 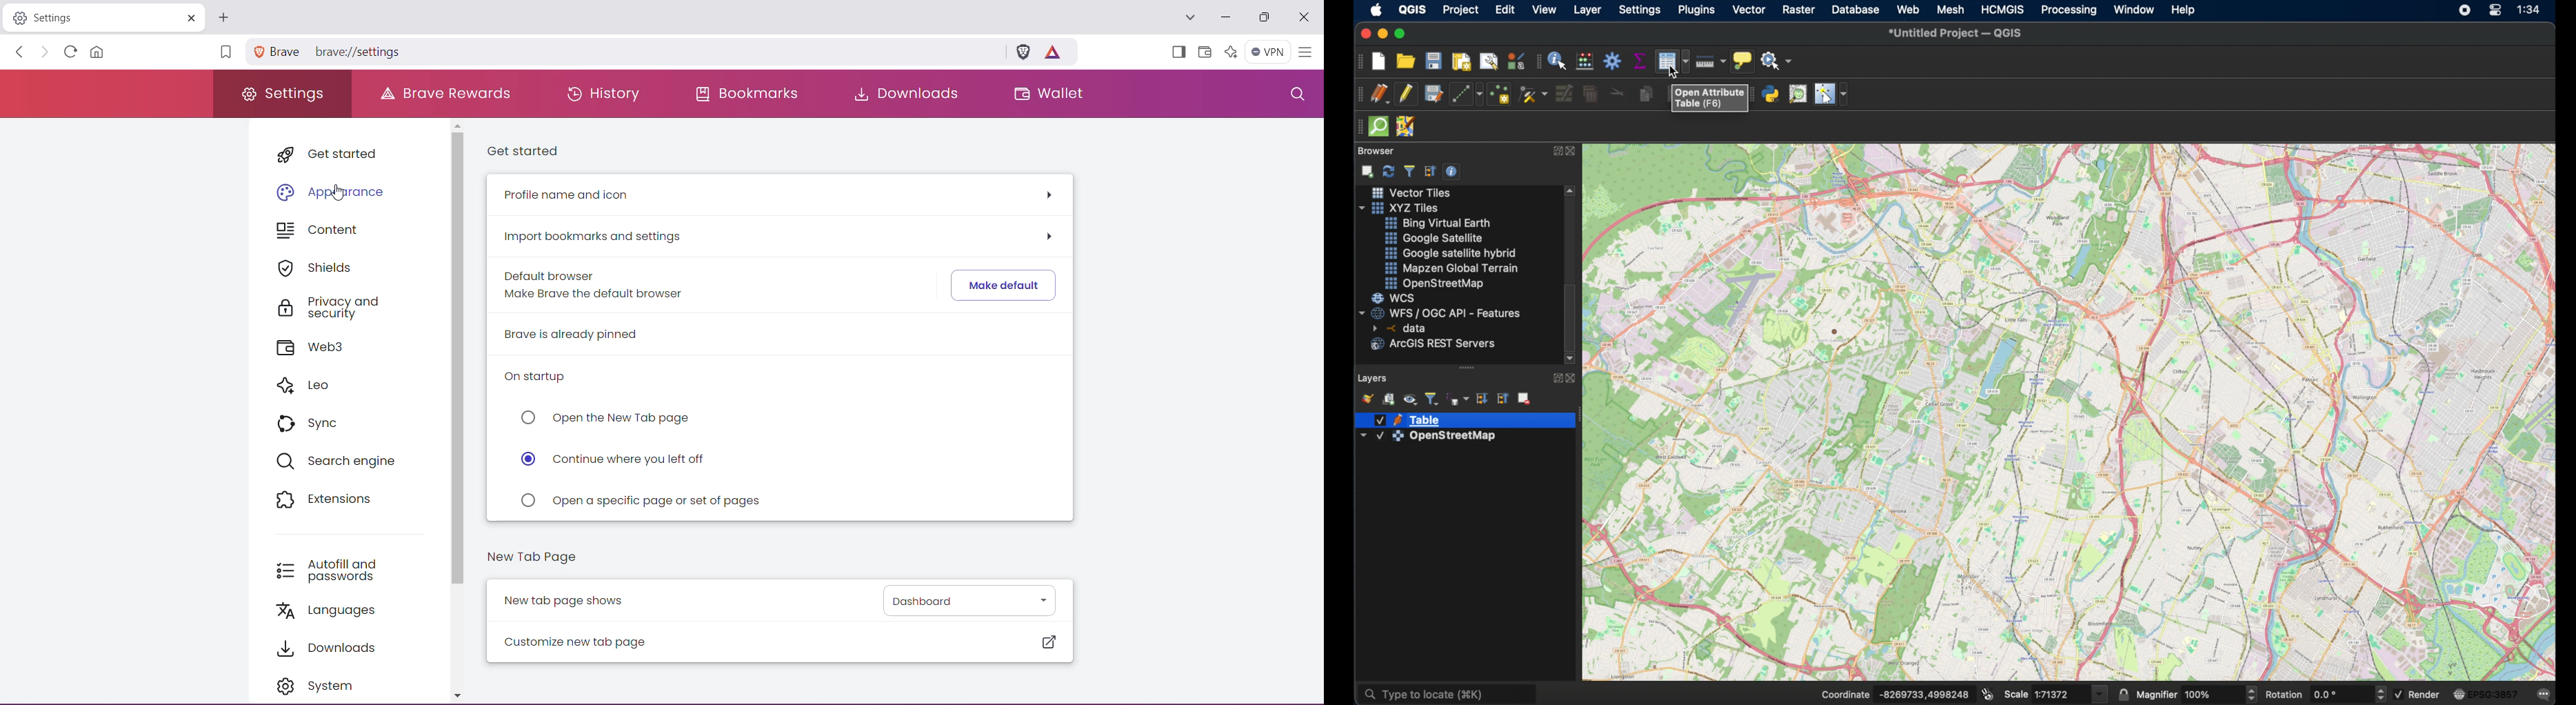 I want to click on cut features, so click(x=1616, y=92).